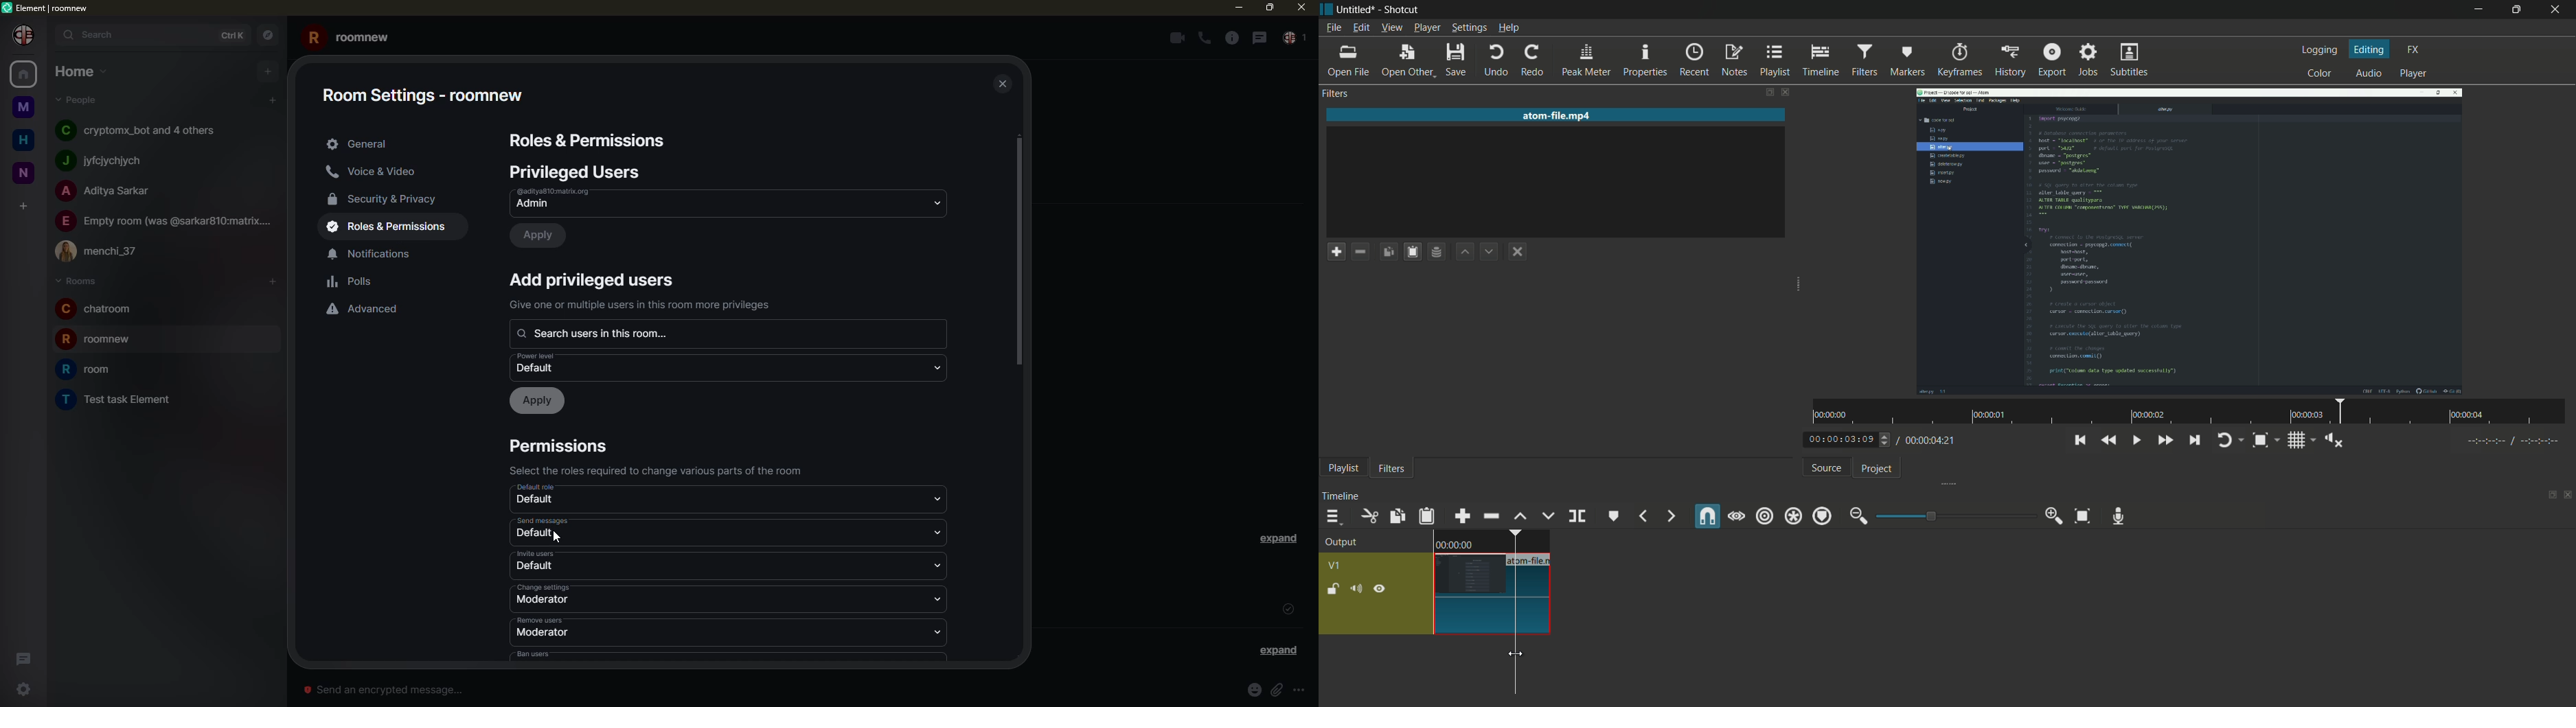  I want to click on remove, so click(543, 620).